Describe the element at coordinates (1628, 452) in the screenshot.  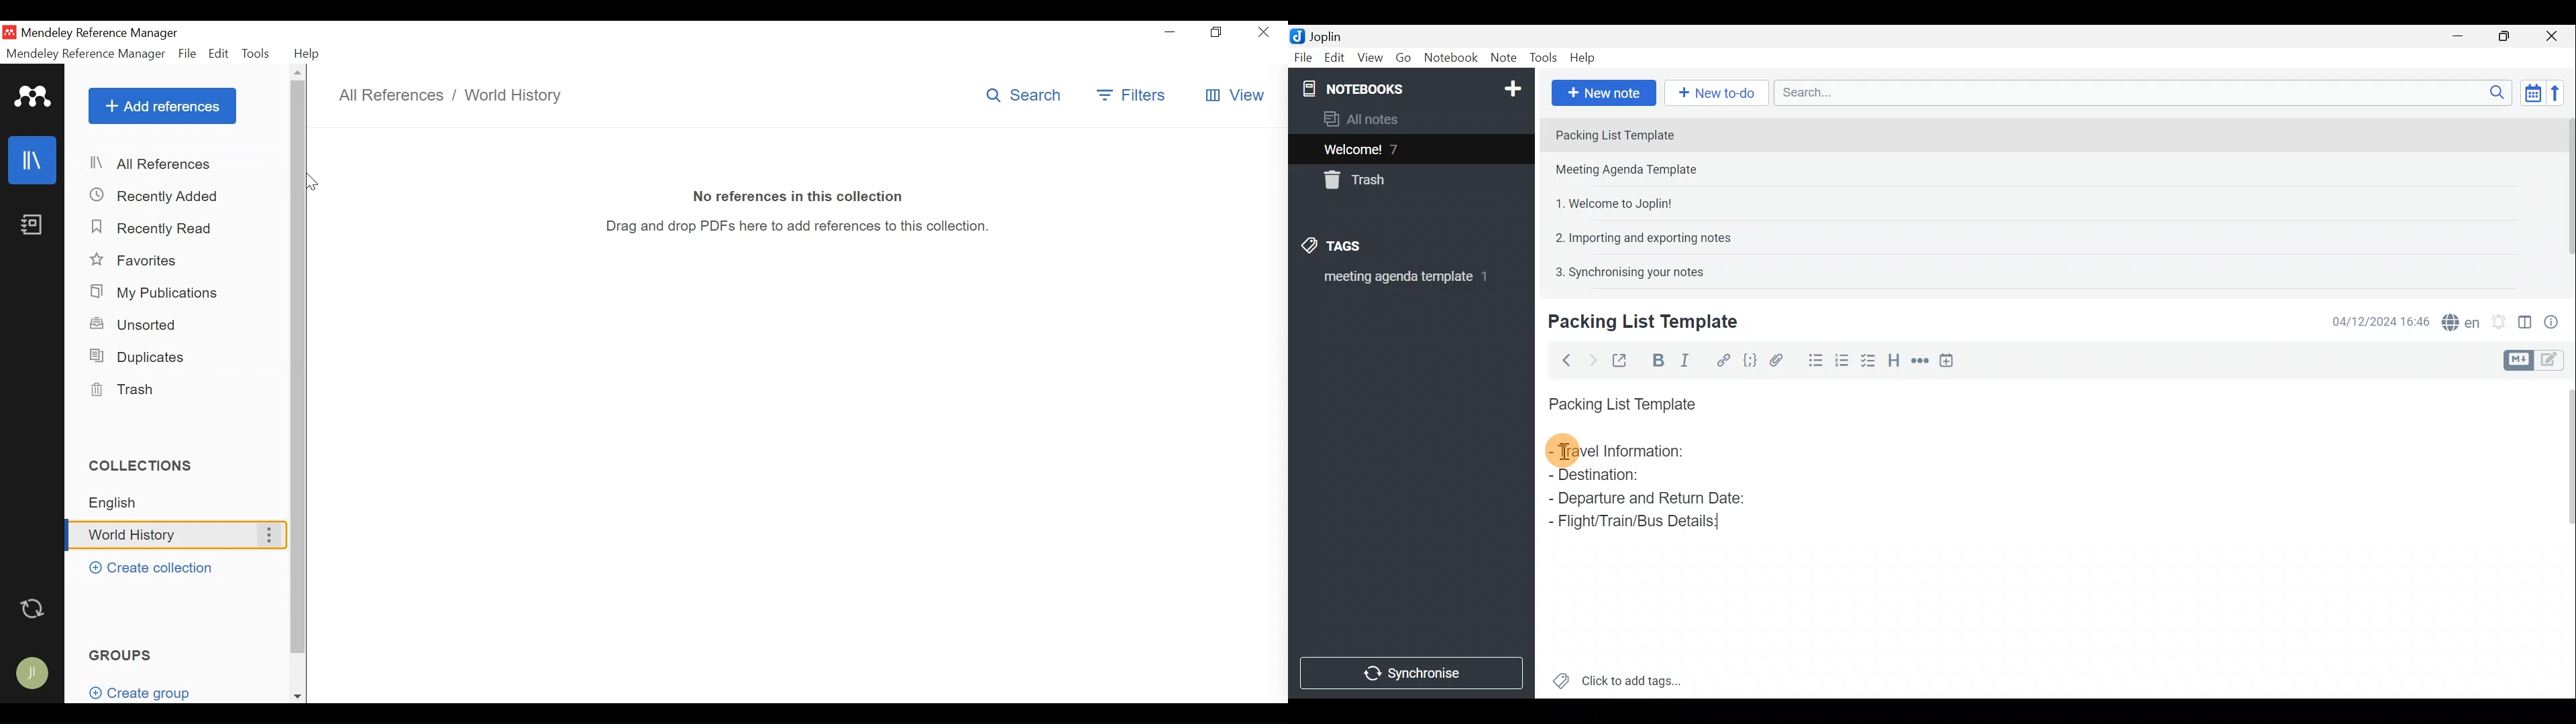
I see `Travel Information:` at that location.